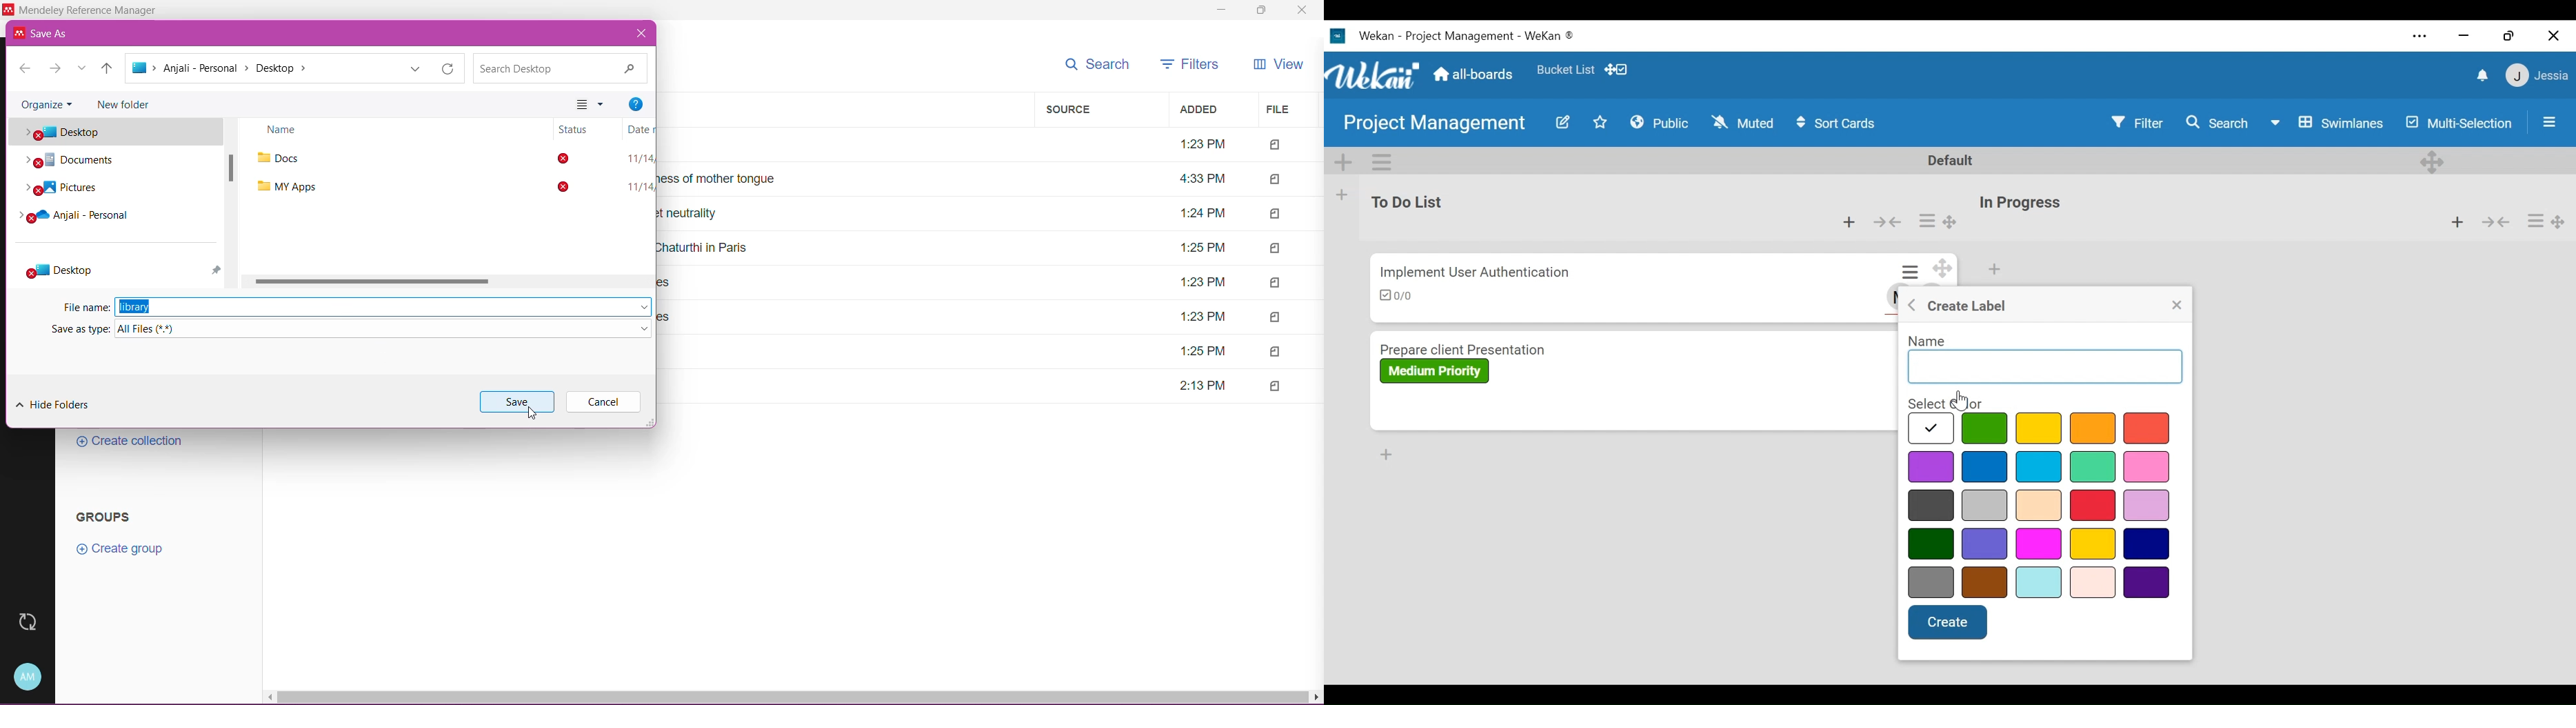 Image resolution: width=2576 pixels, height=728 pixels. Describe the element at coordinates (1994, 270) in the screenshot. I see `Add card to top of the list` at that location.